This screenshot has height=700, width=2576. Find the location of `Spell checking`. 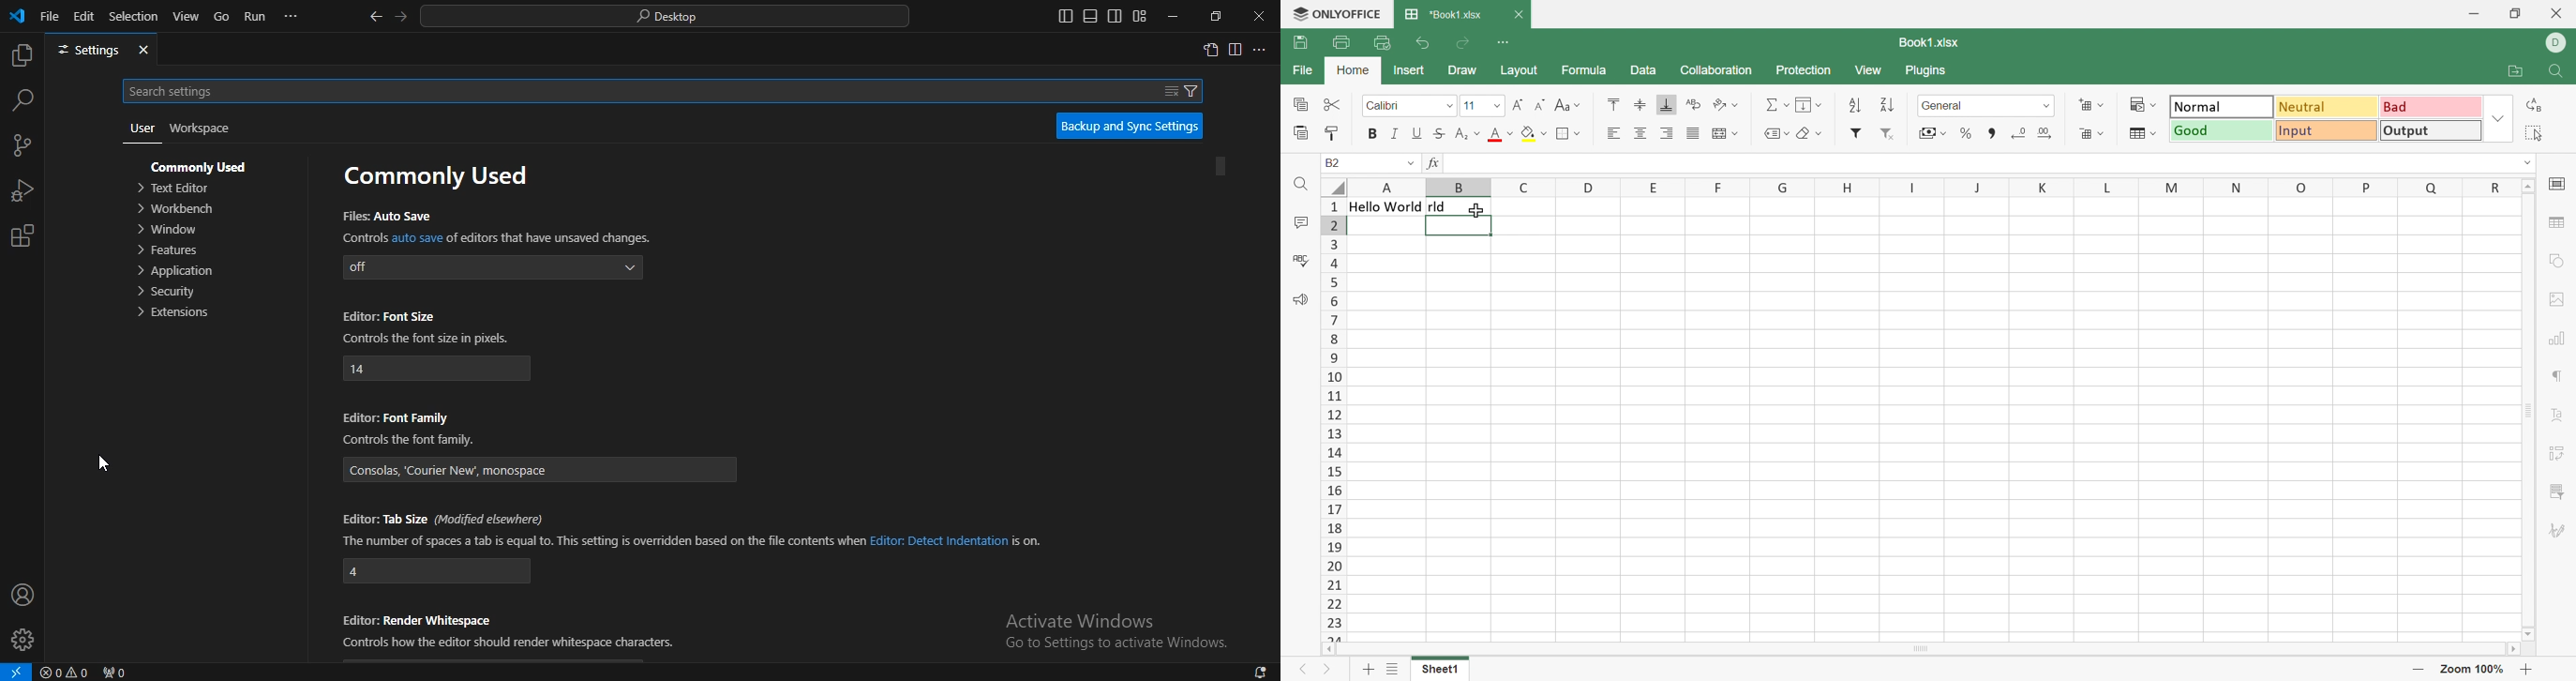

Spell checking is located at coordinates (1303, 259).